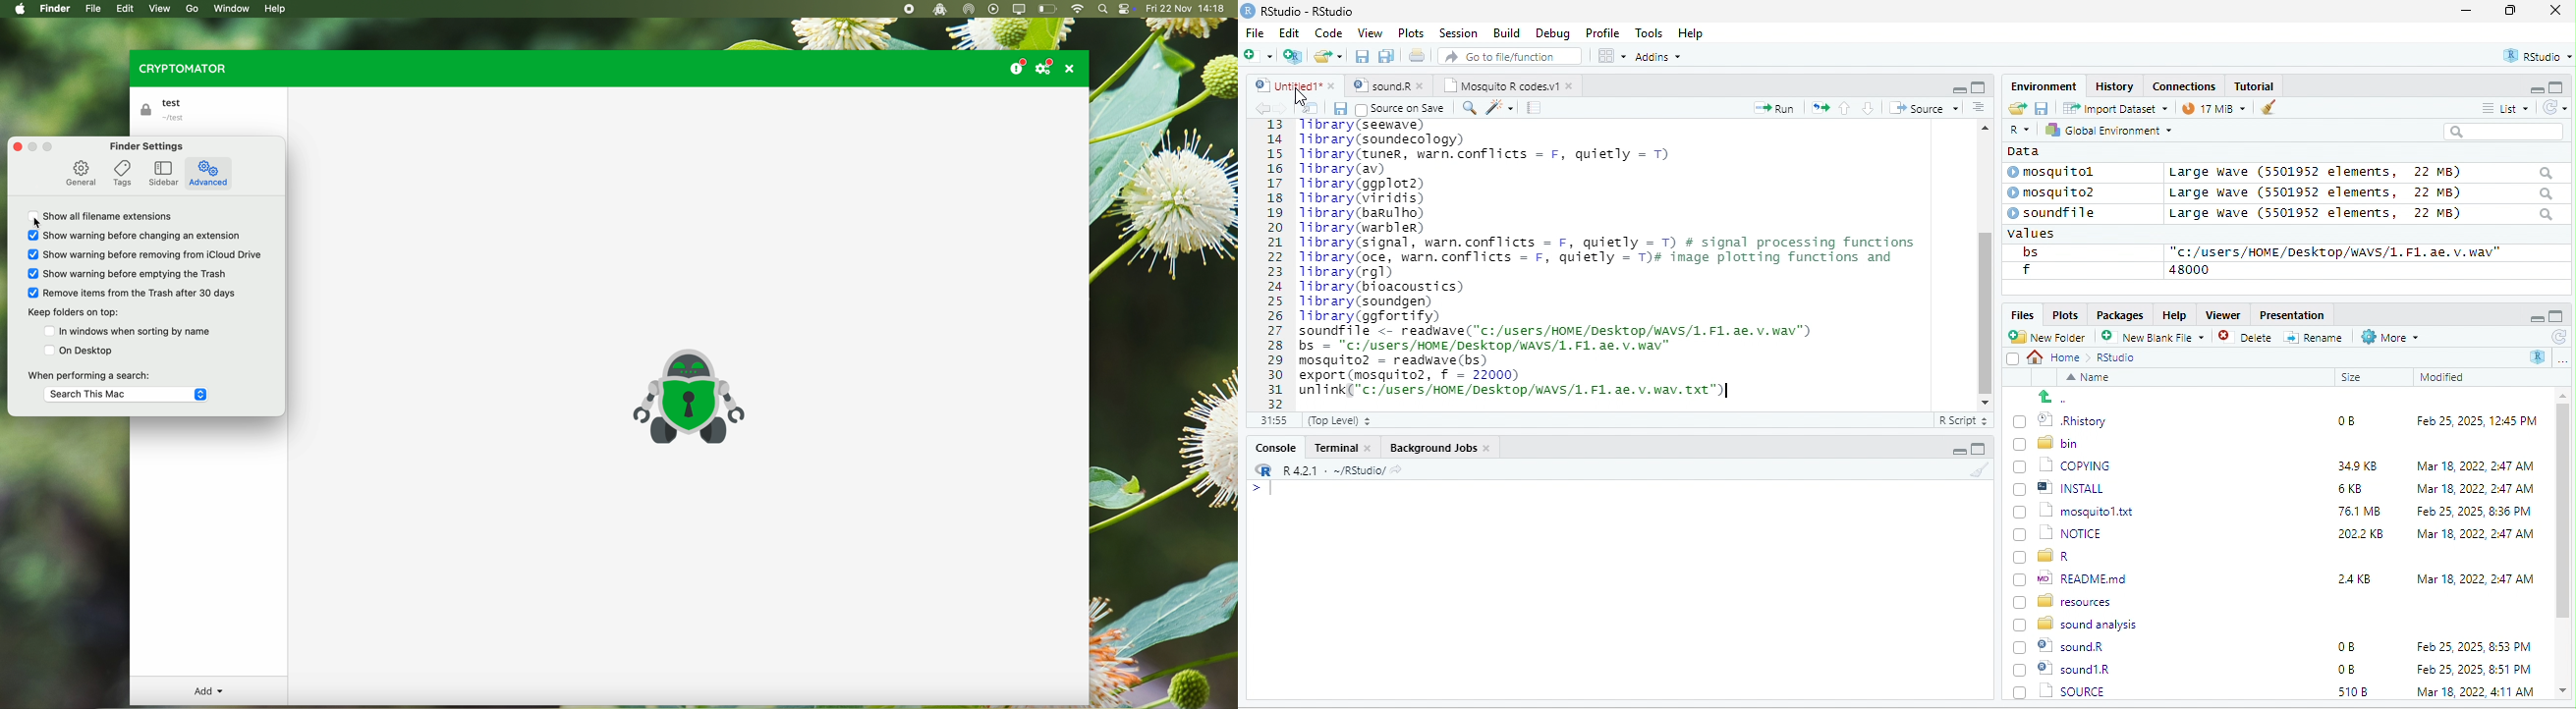  What do you see at coordinates (1469, 106) in the screenshot?
I see `search` at bounding box center [1469, 106].